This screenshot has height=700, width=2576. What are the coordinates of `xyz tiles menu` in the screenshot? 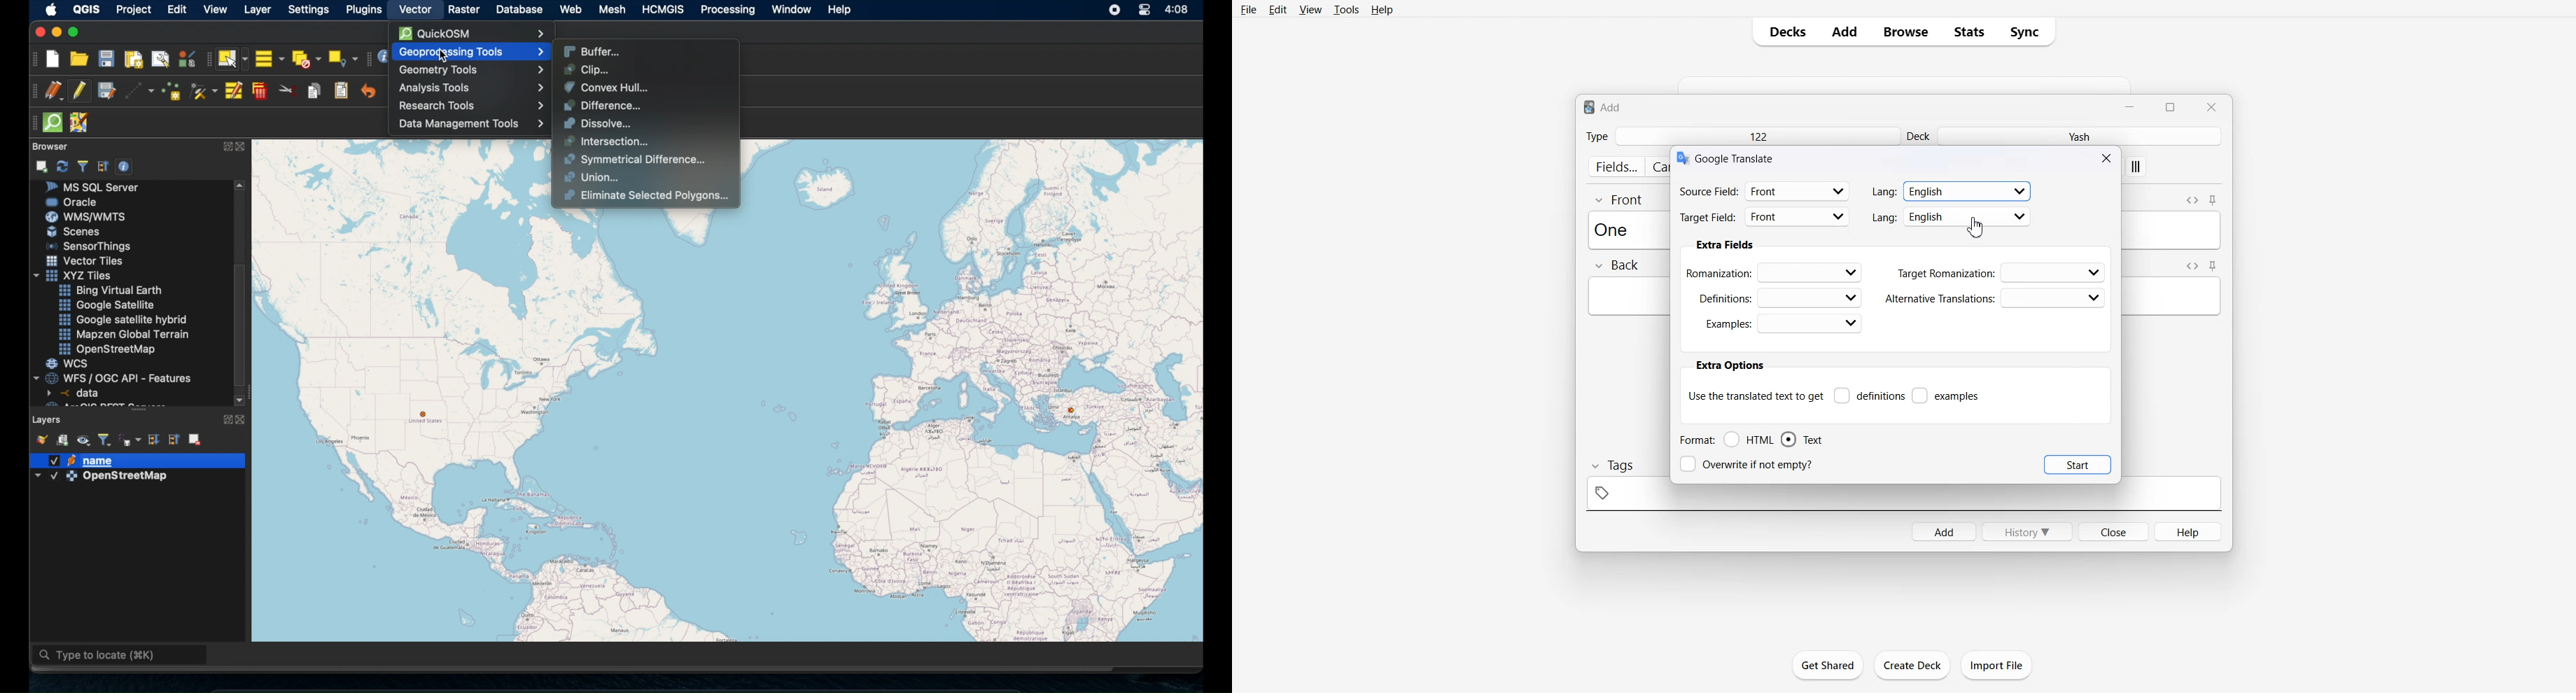 It's located at (75, 275).